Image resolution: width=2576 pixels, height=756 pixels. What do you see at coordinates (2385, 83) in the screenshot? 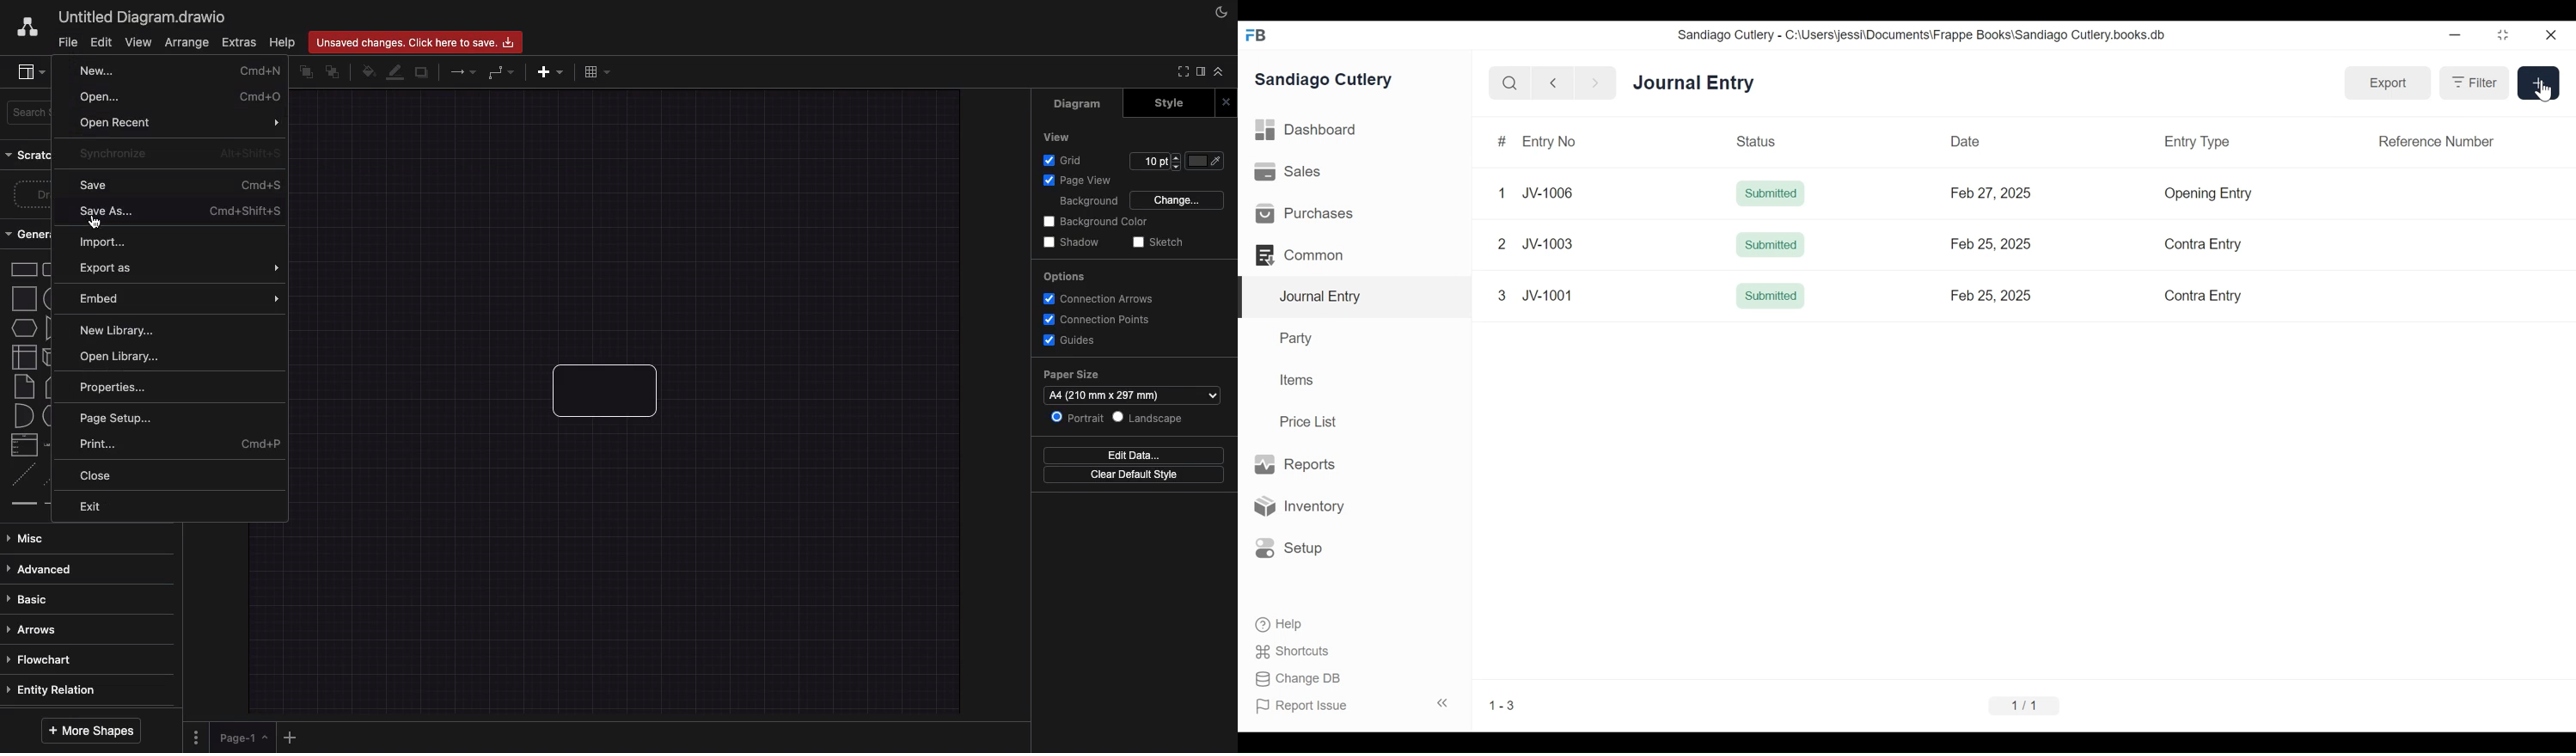
I see `export` at bounding box center [2385, 83].